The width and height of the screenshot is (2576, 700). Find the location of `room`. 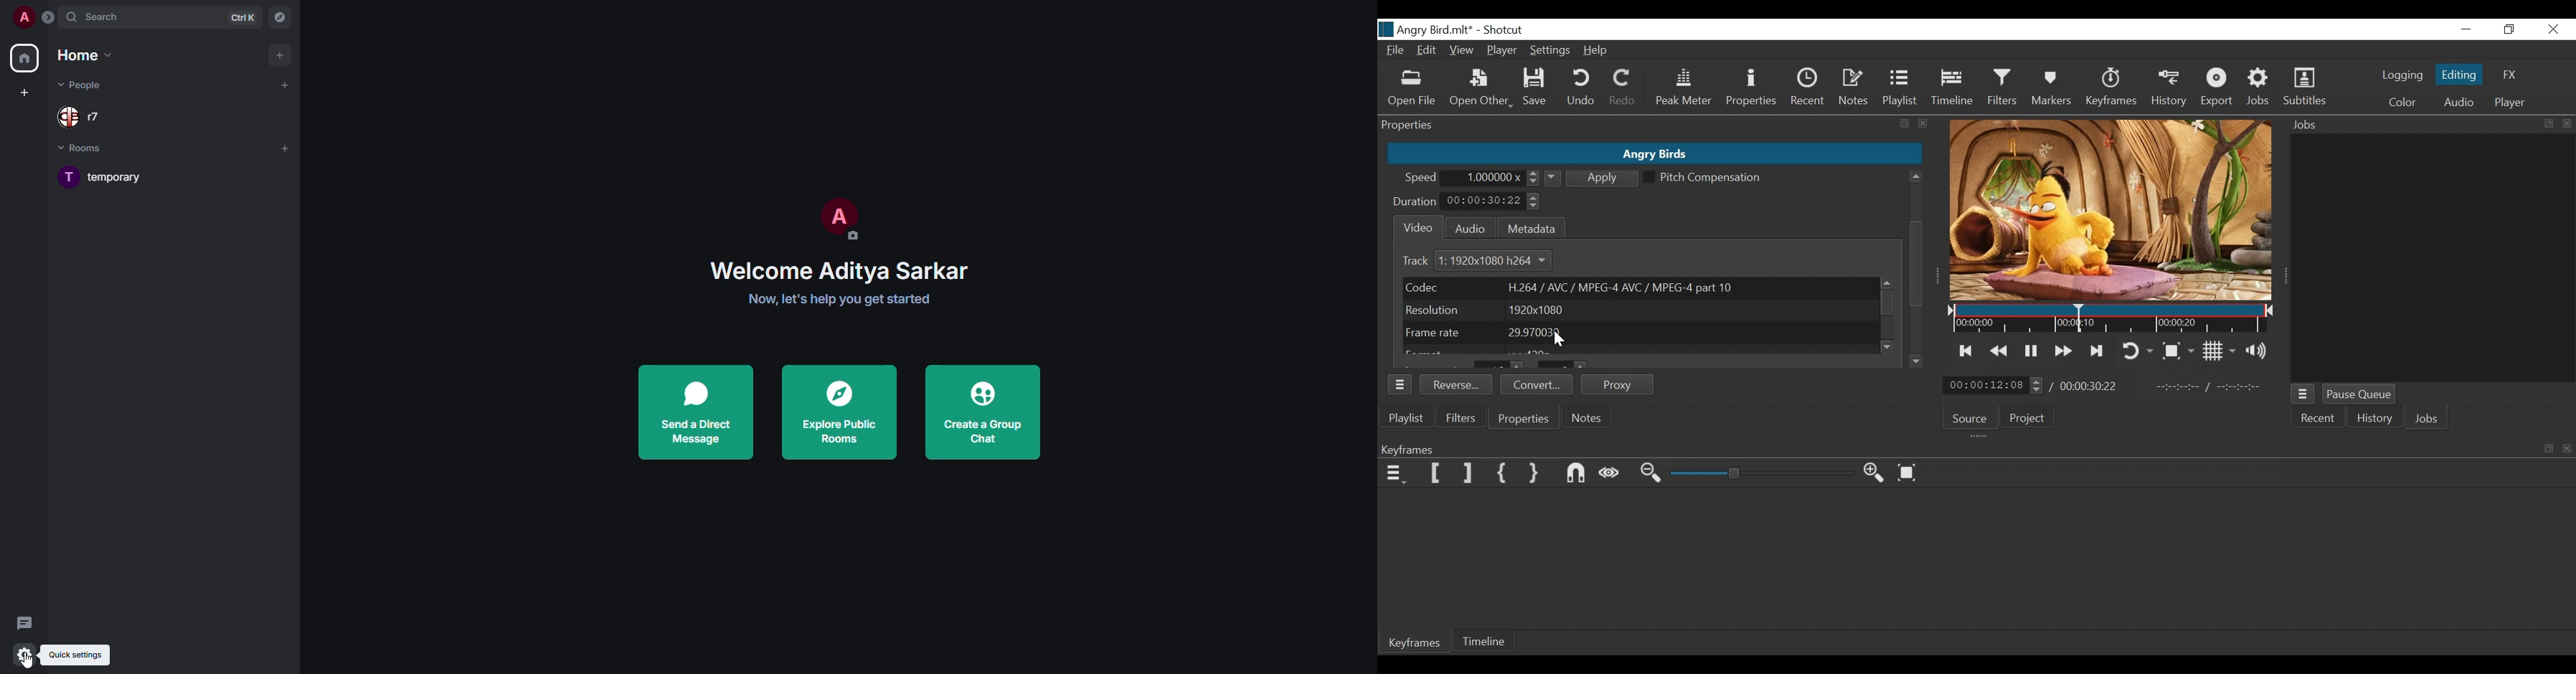

room is located at coordinates (117, 180).